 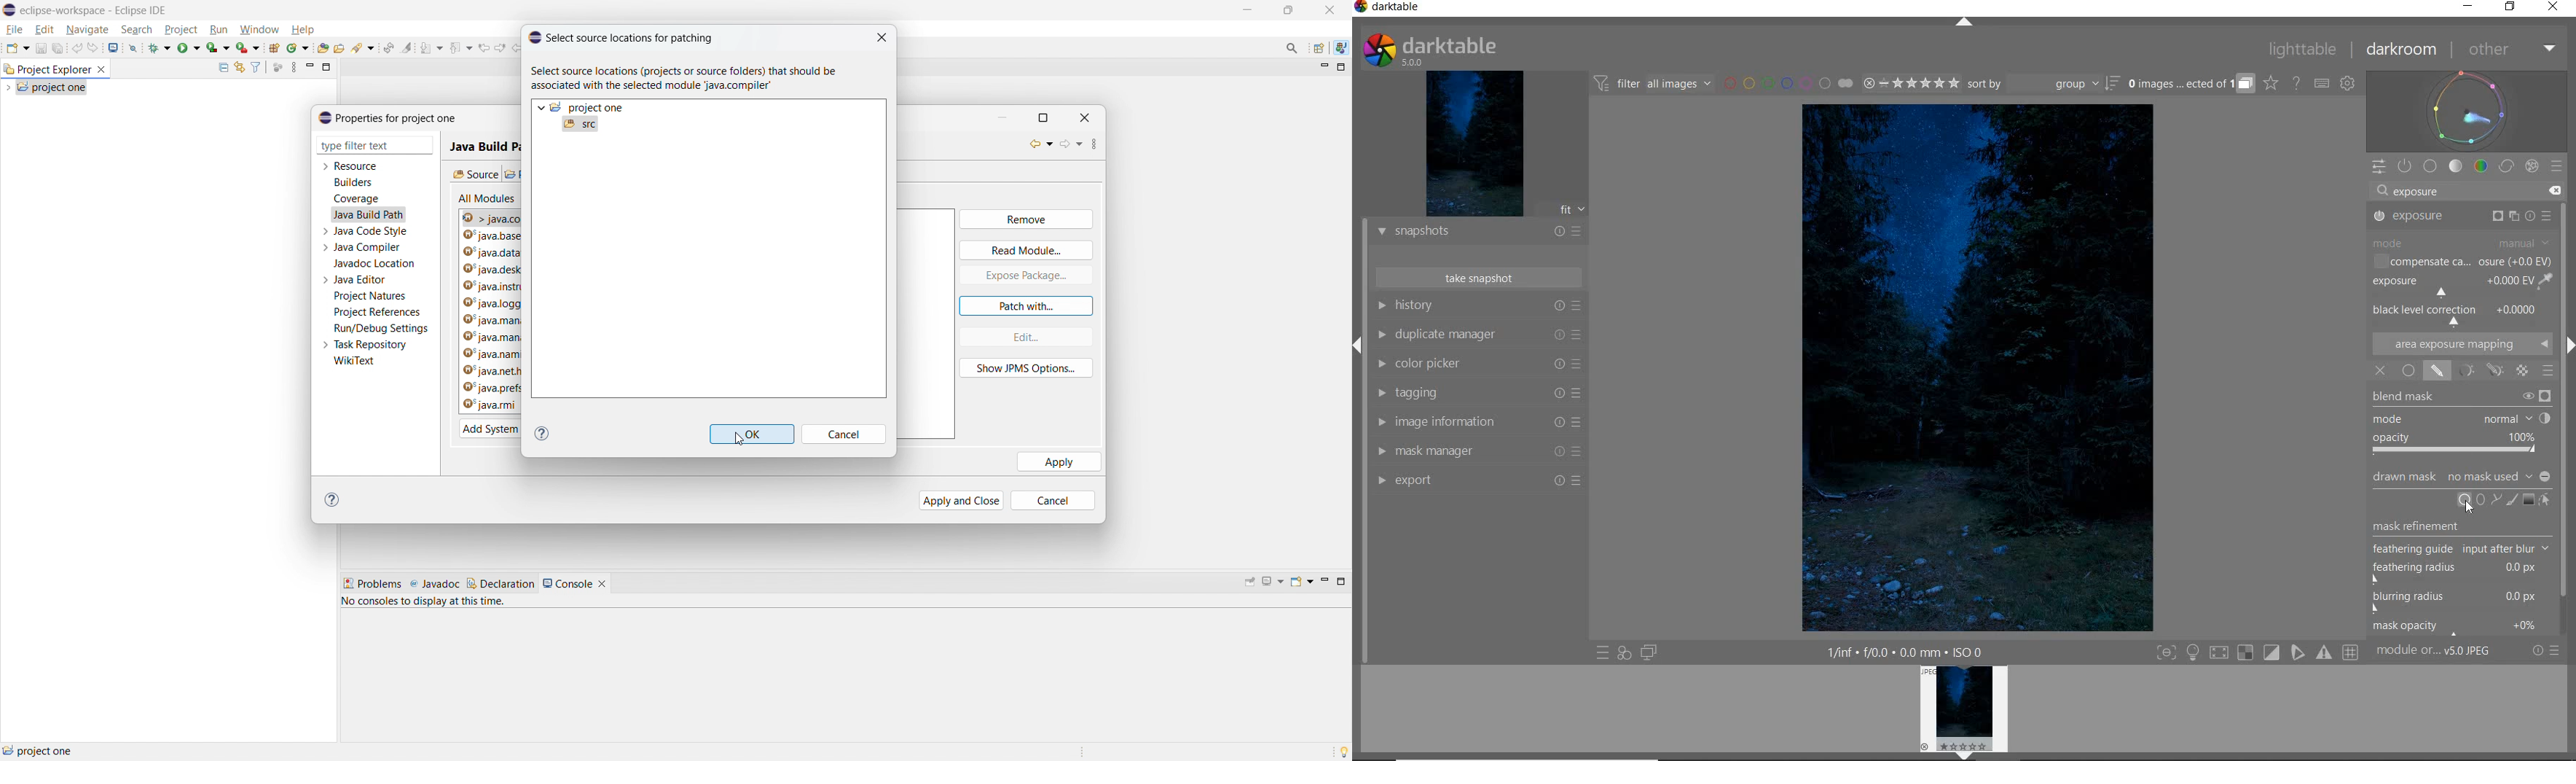 What do you see at coordinates (1477, 452) in the screenshot?
I see `MASK MANAGER` at bounding box center [1477, 452].